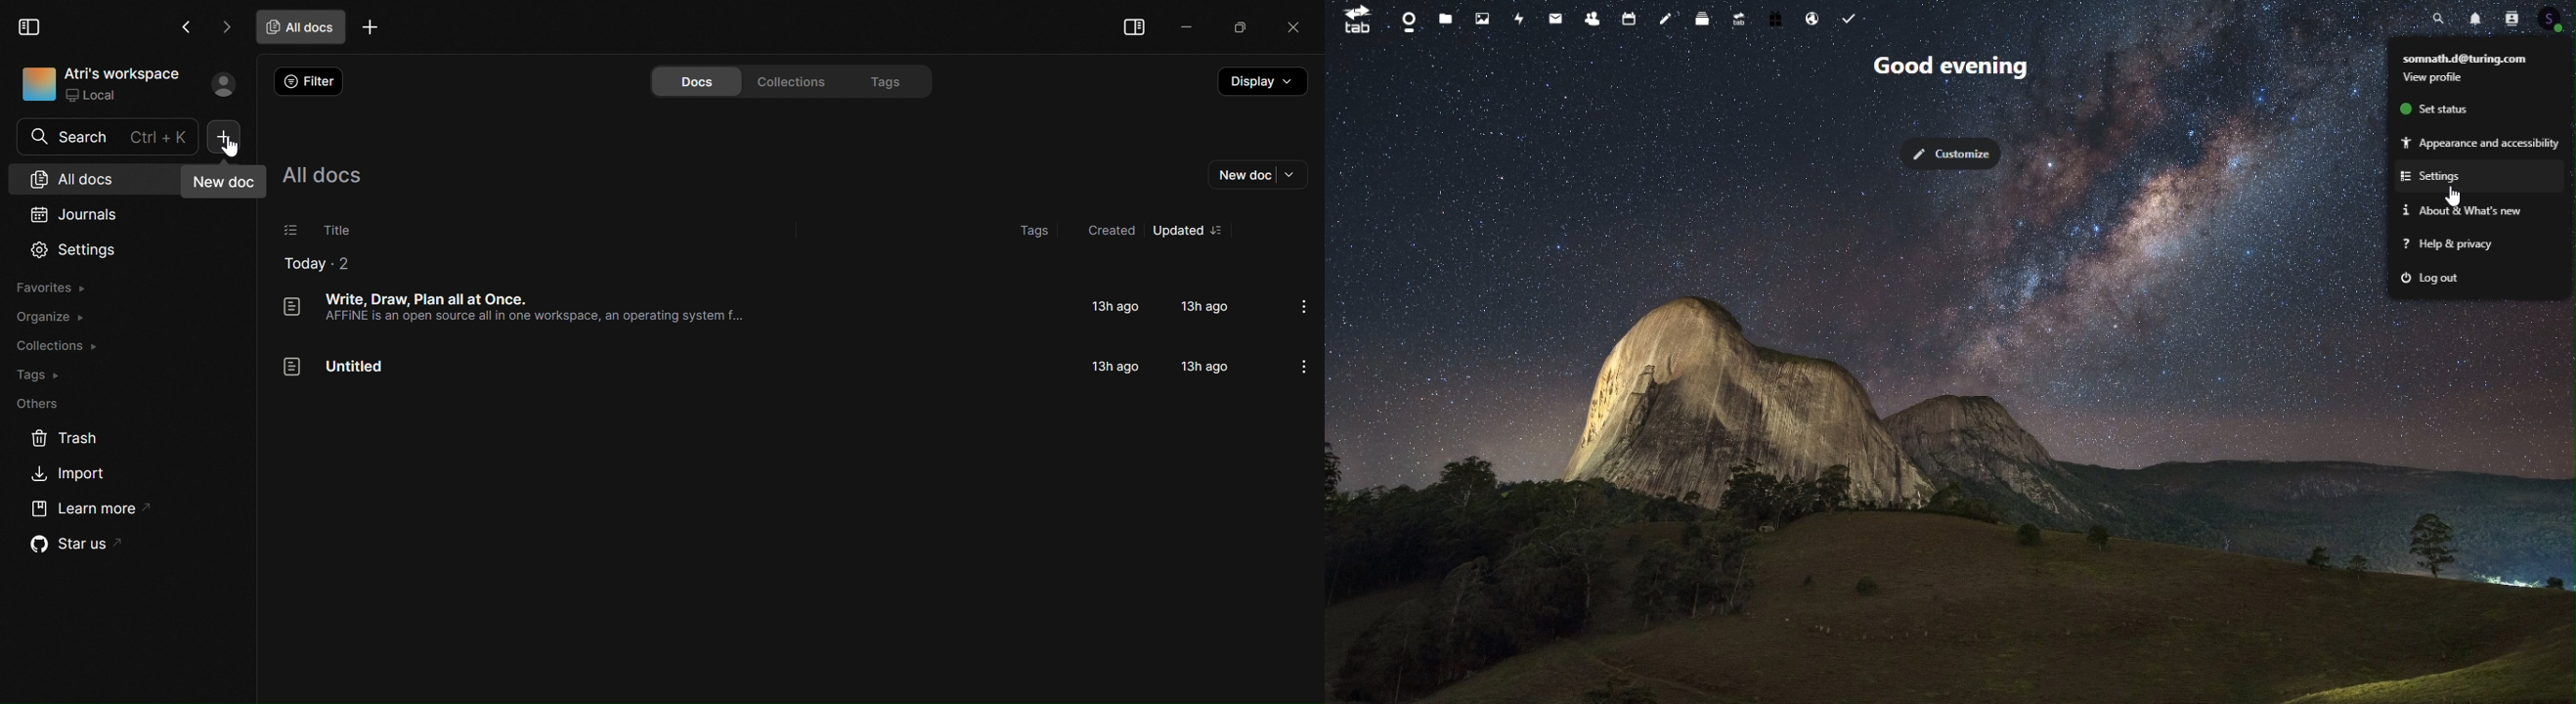 The height and width of the screenshot is (728, 2576). Describe the element at coordinates (2553, 21) in the screenshot. I see `account icon` at that location.